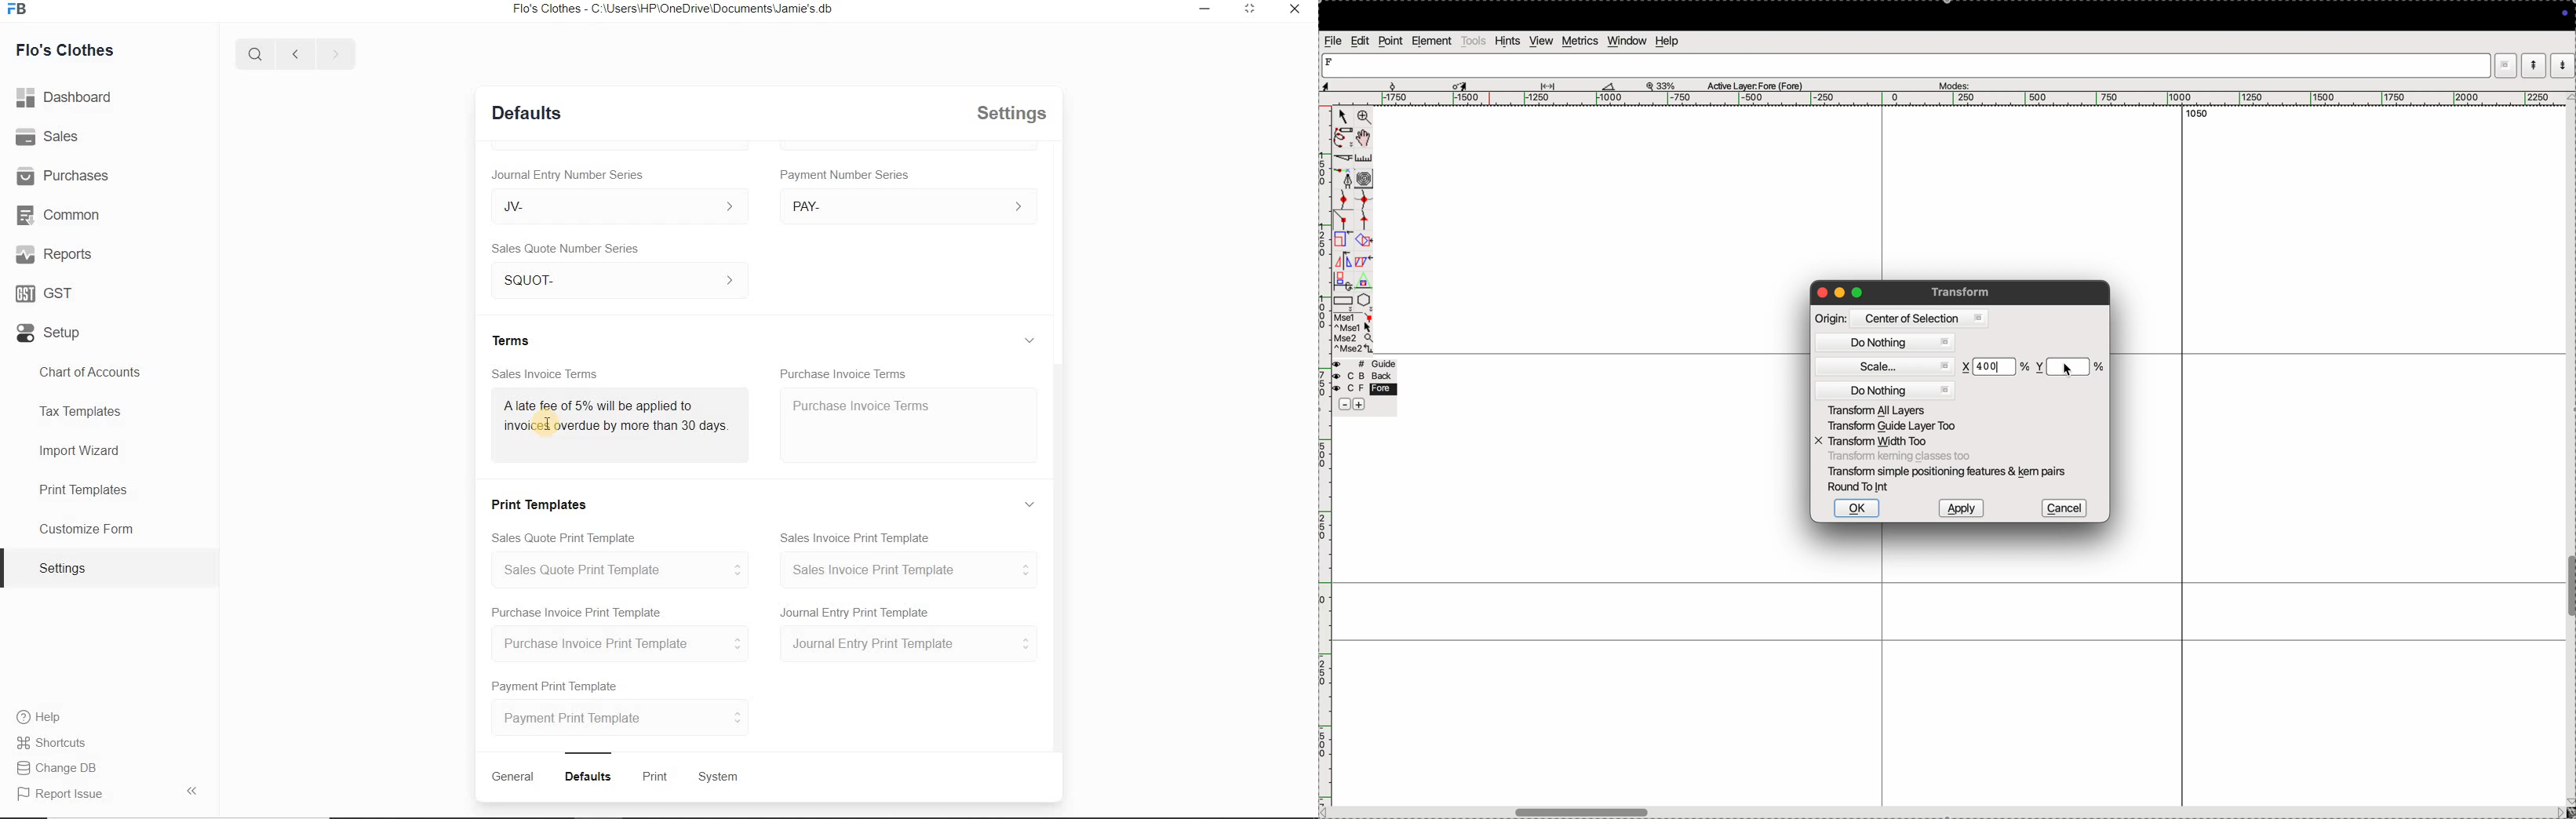 This screenshot has width=2576, height=840. What do you see at coordinates (625, 644) in the screenshot?
I see `Purchase Invoice Print Template` at bounding box center [625, 644].